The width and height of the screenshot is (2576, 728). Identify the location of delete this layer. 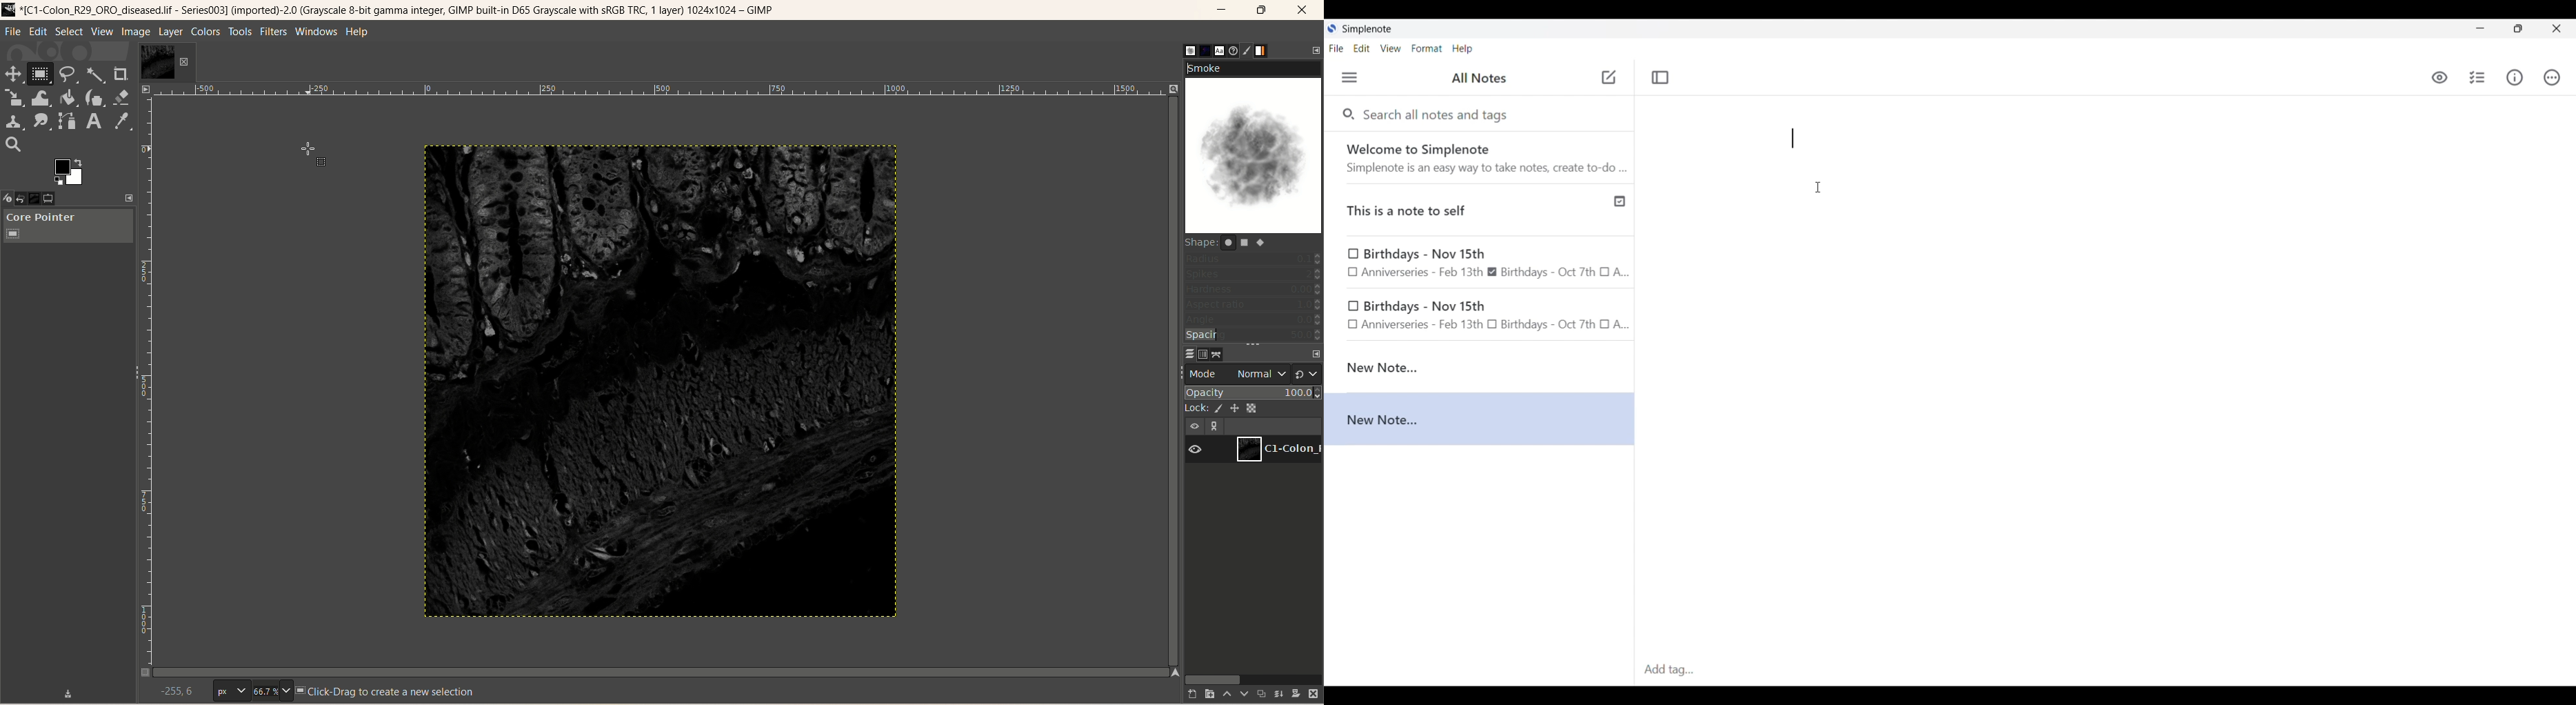
(1313, 695).